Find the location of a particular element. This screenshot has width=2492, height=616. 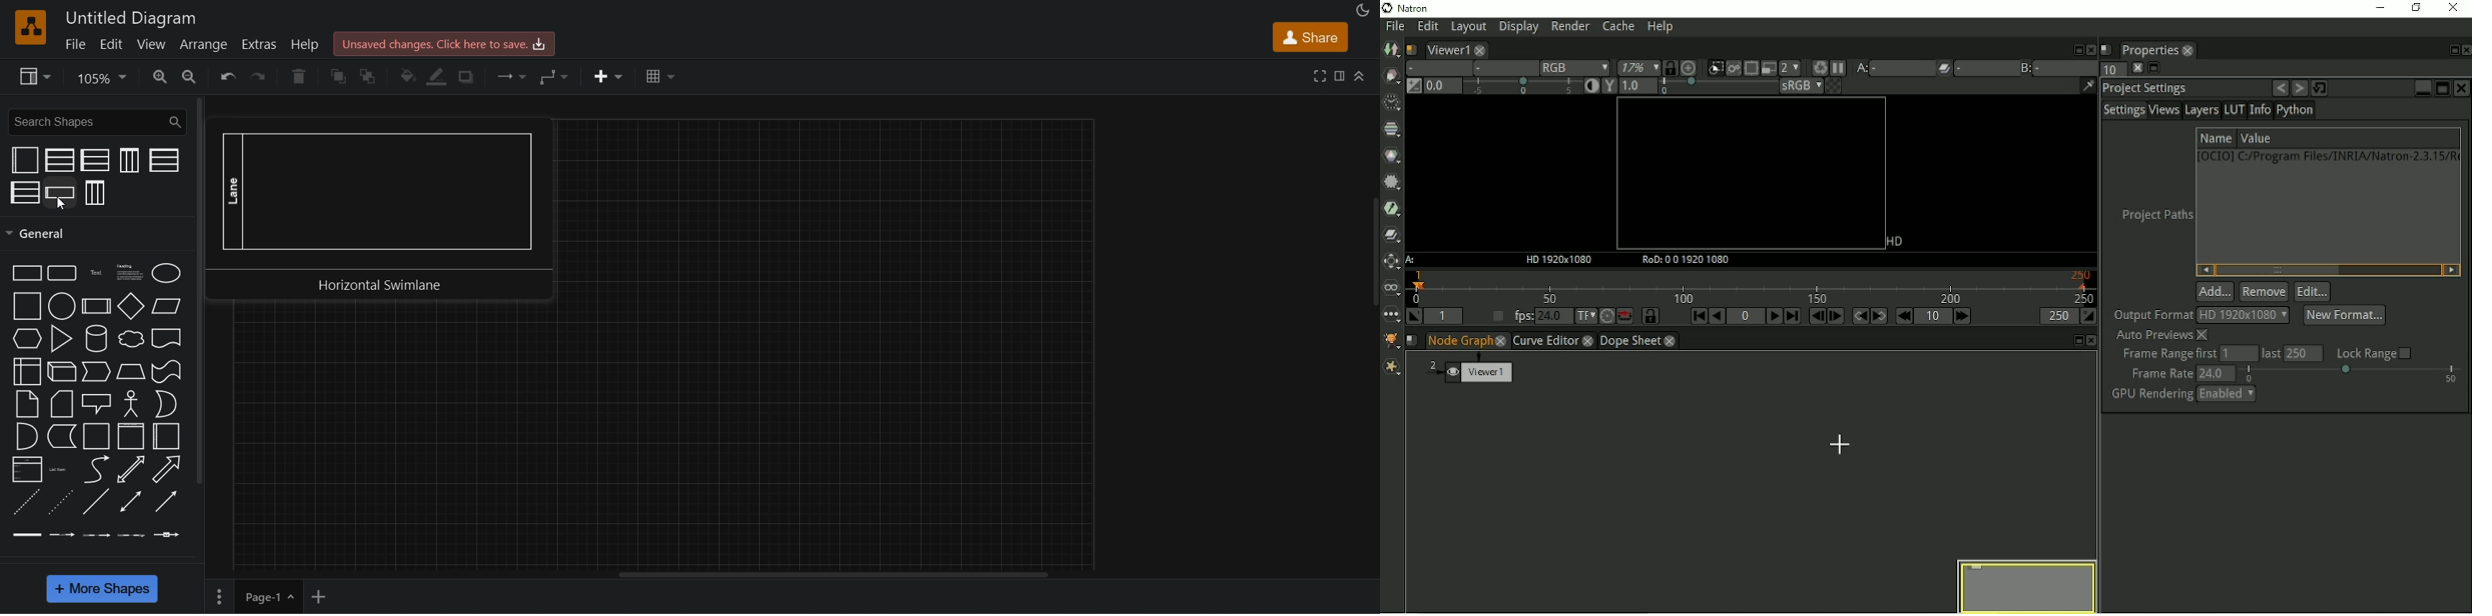

container is located at coordinates (25, 160).